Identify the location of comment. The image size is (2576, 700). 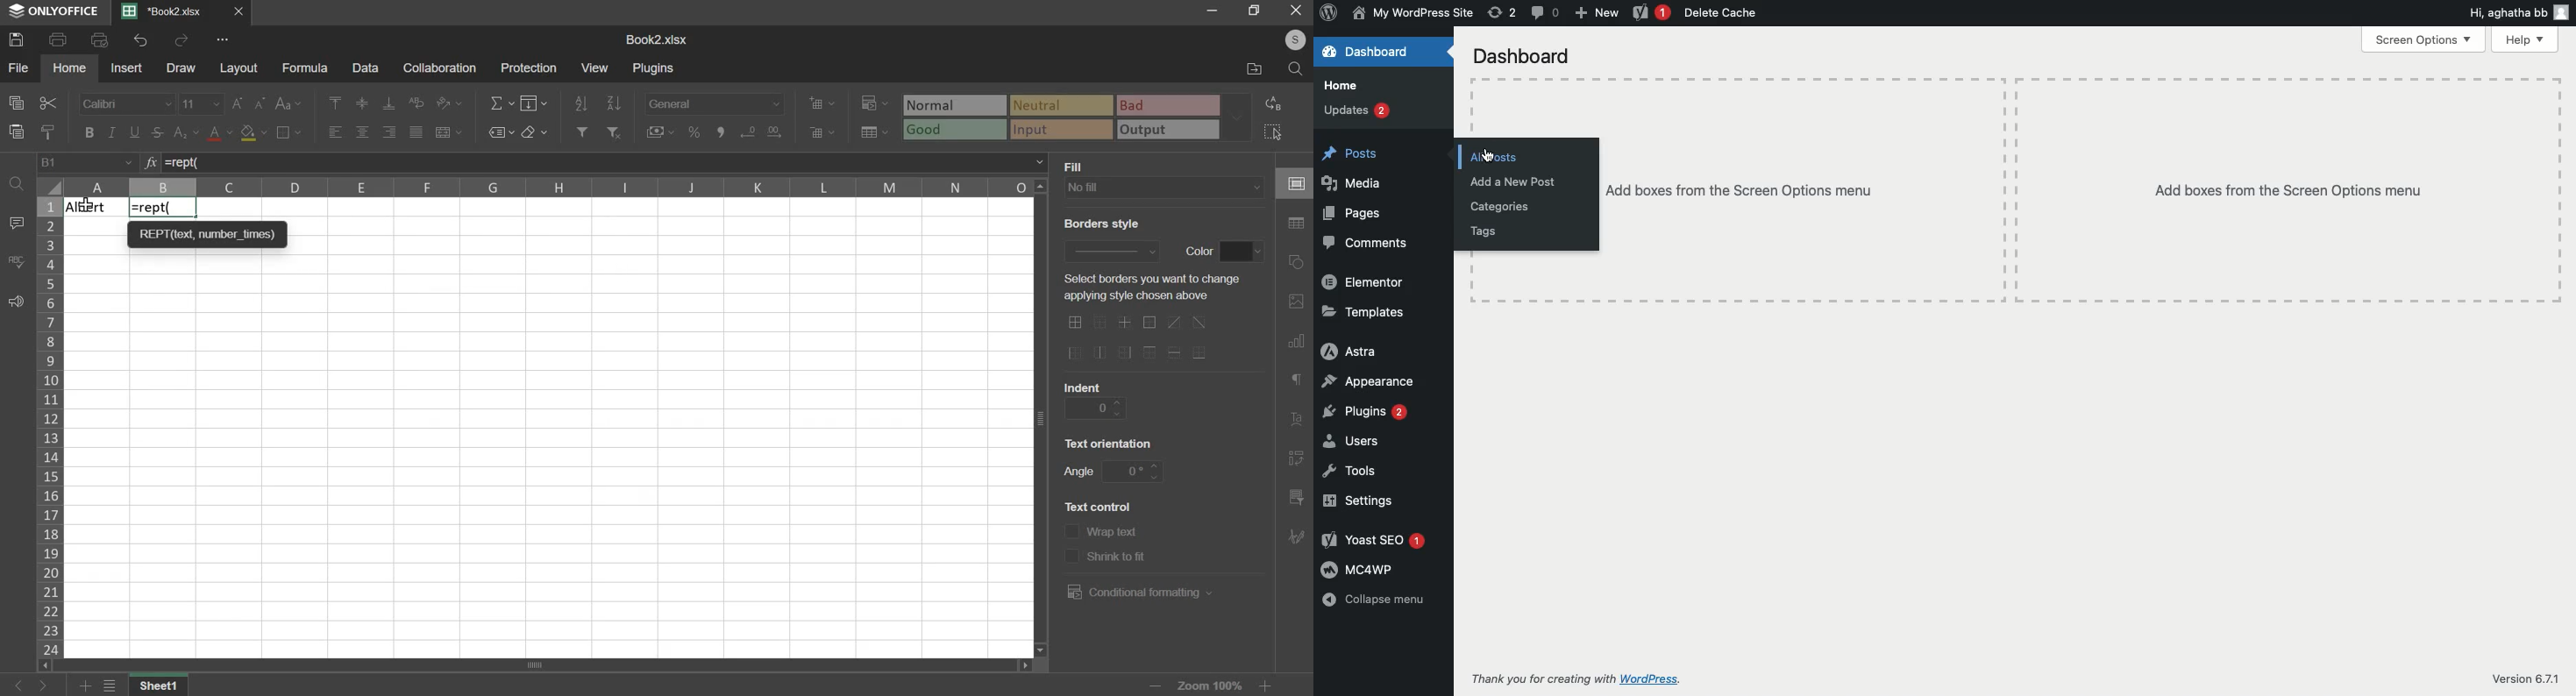
(19, 221).